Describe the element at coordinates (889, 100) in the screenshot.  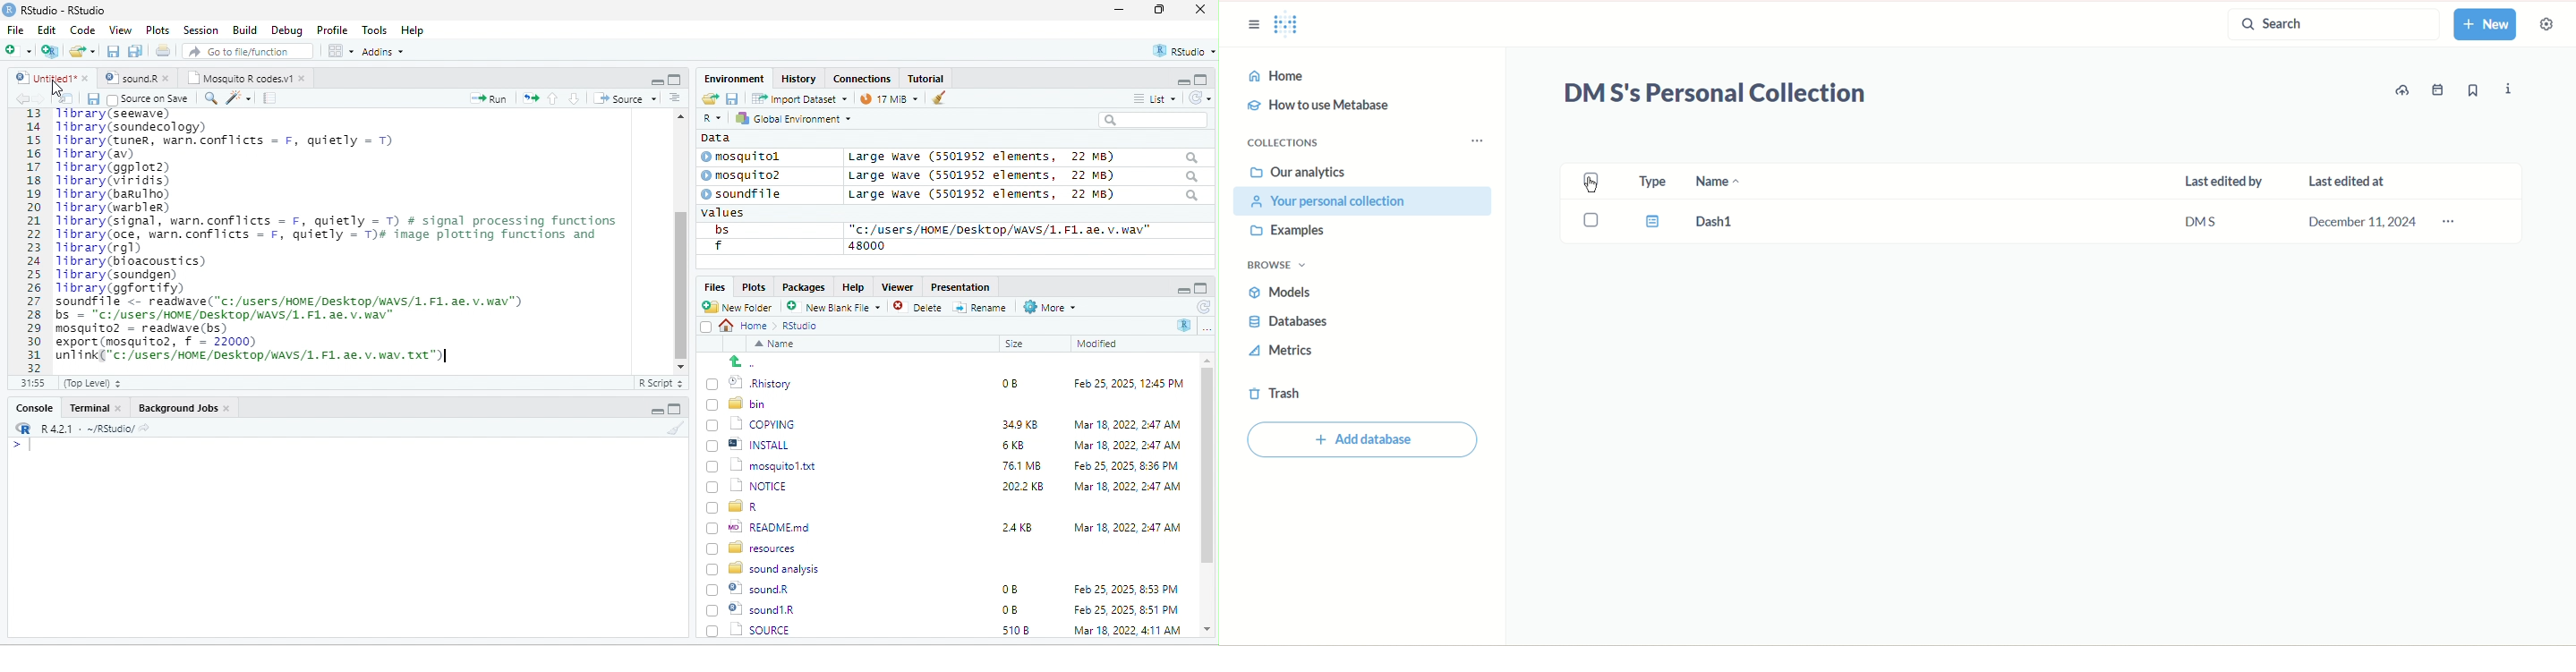
I see `9 mb` at that location.